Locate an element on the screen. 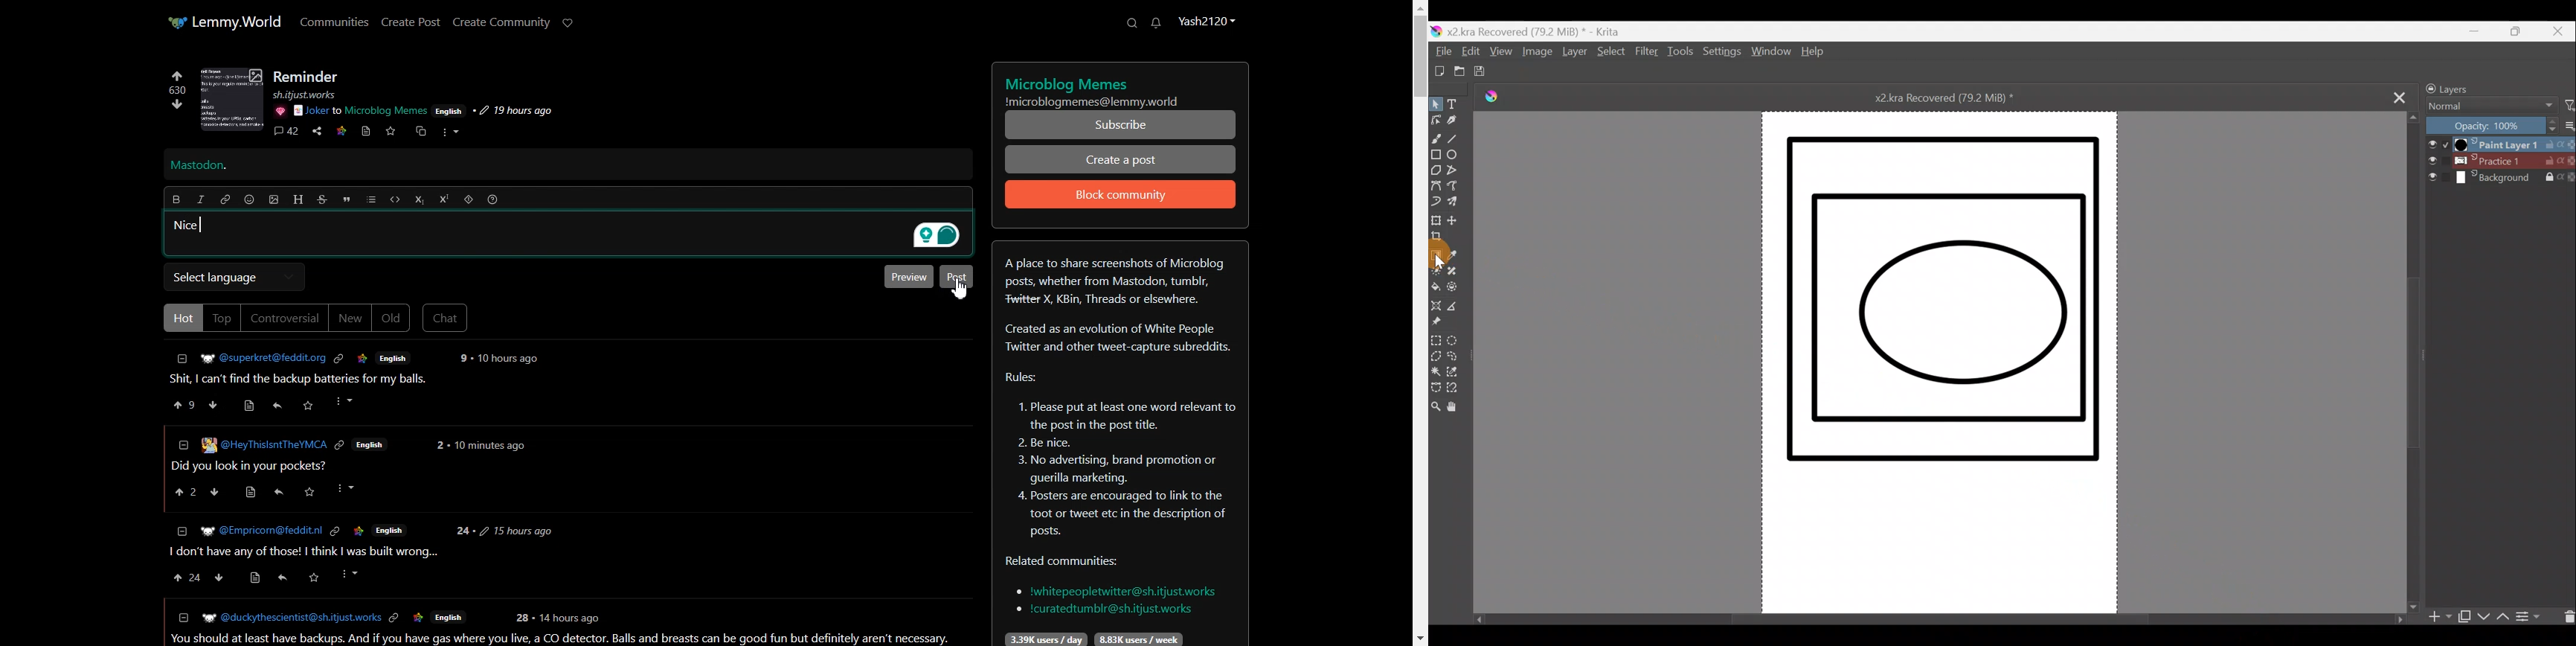  Document name is located at coordinates (1532, 31).